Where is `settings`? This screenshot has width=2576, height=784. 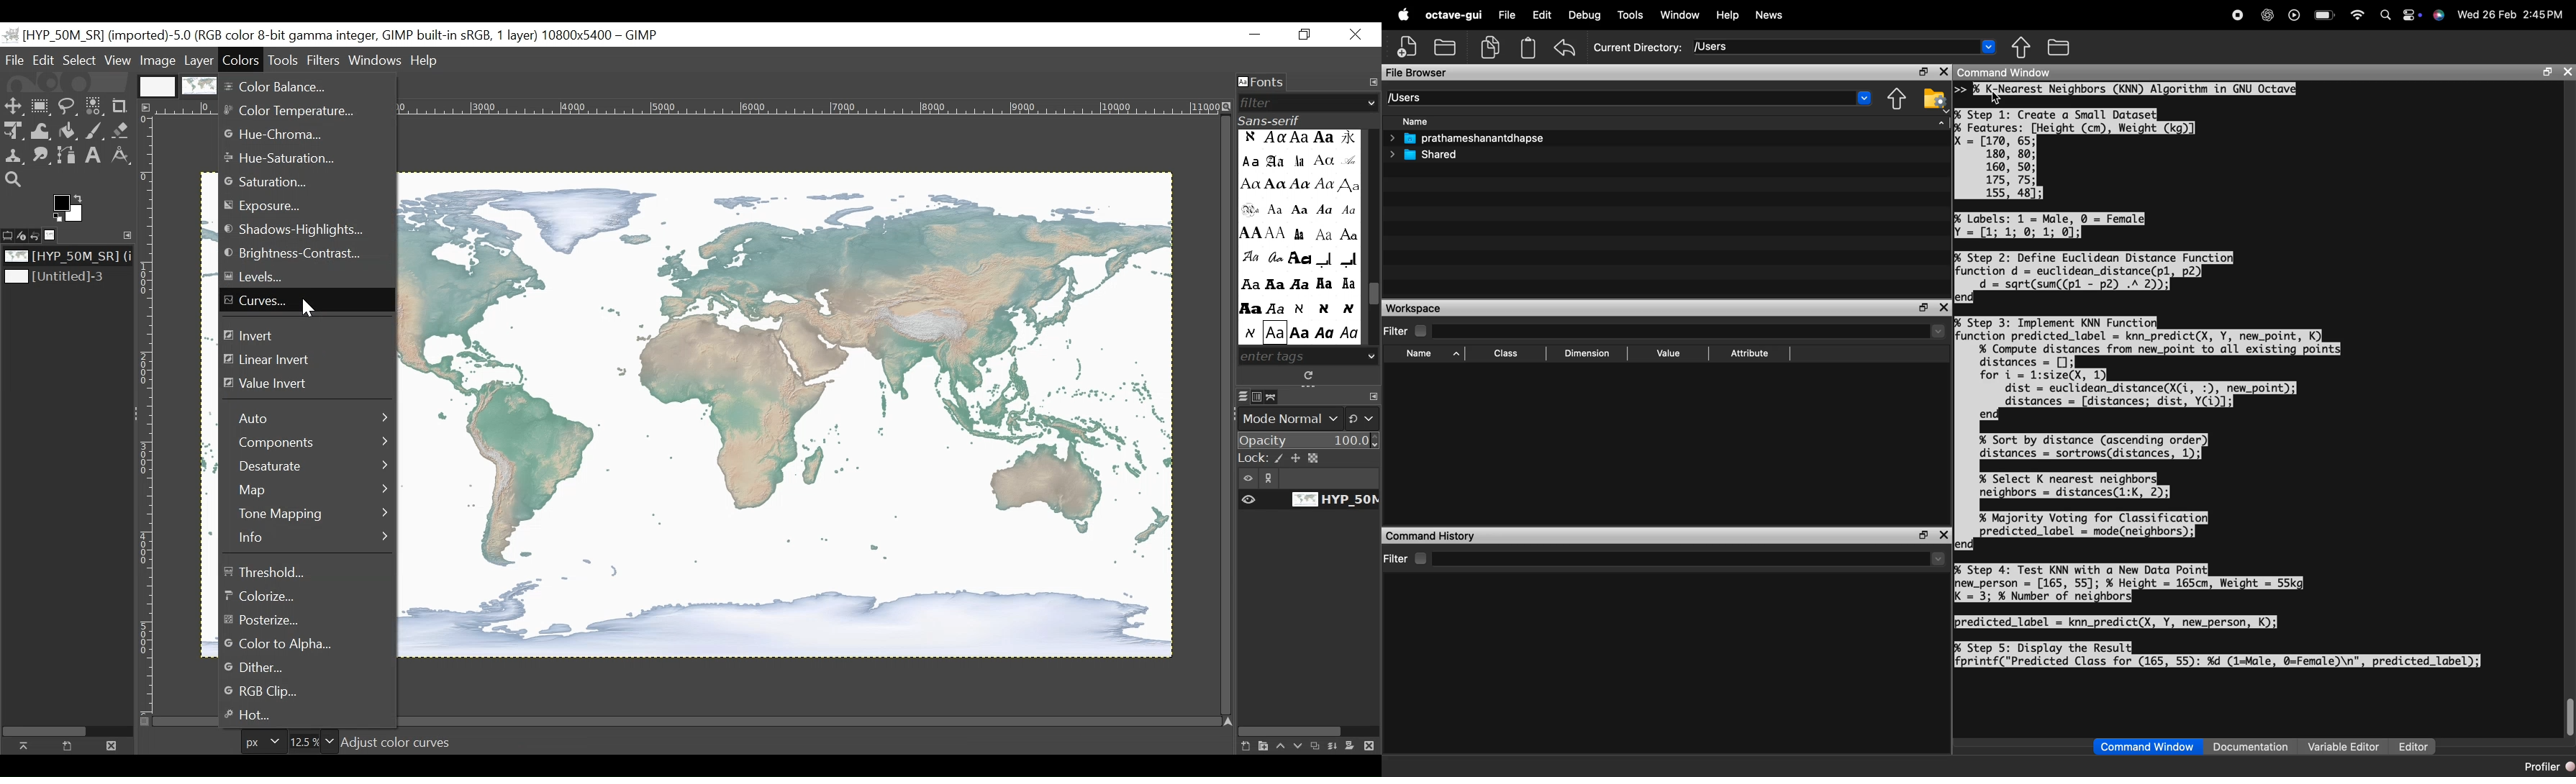
settings is located at coordinates (2410, 13).